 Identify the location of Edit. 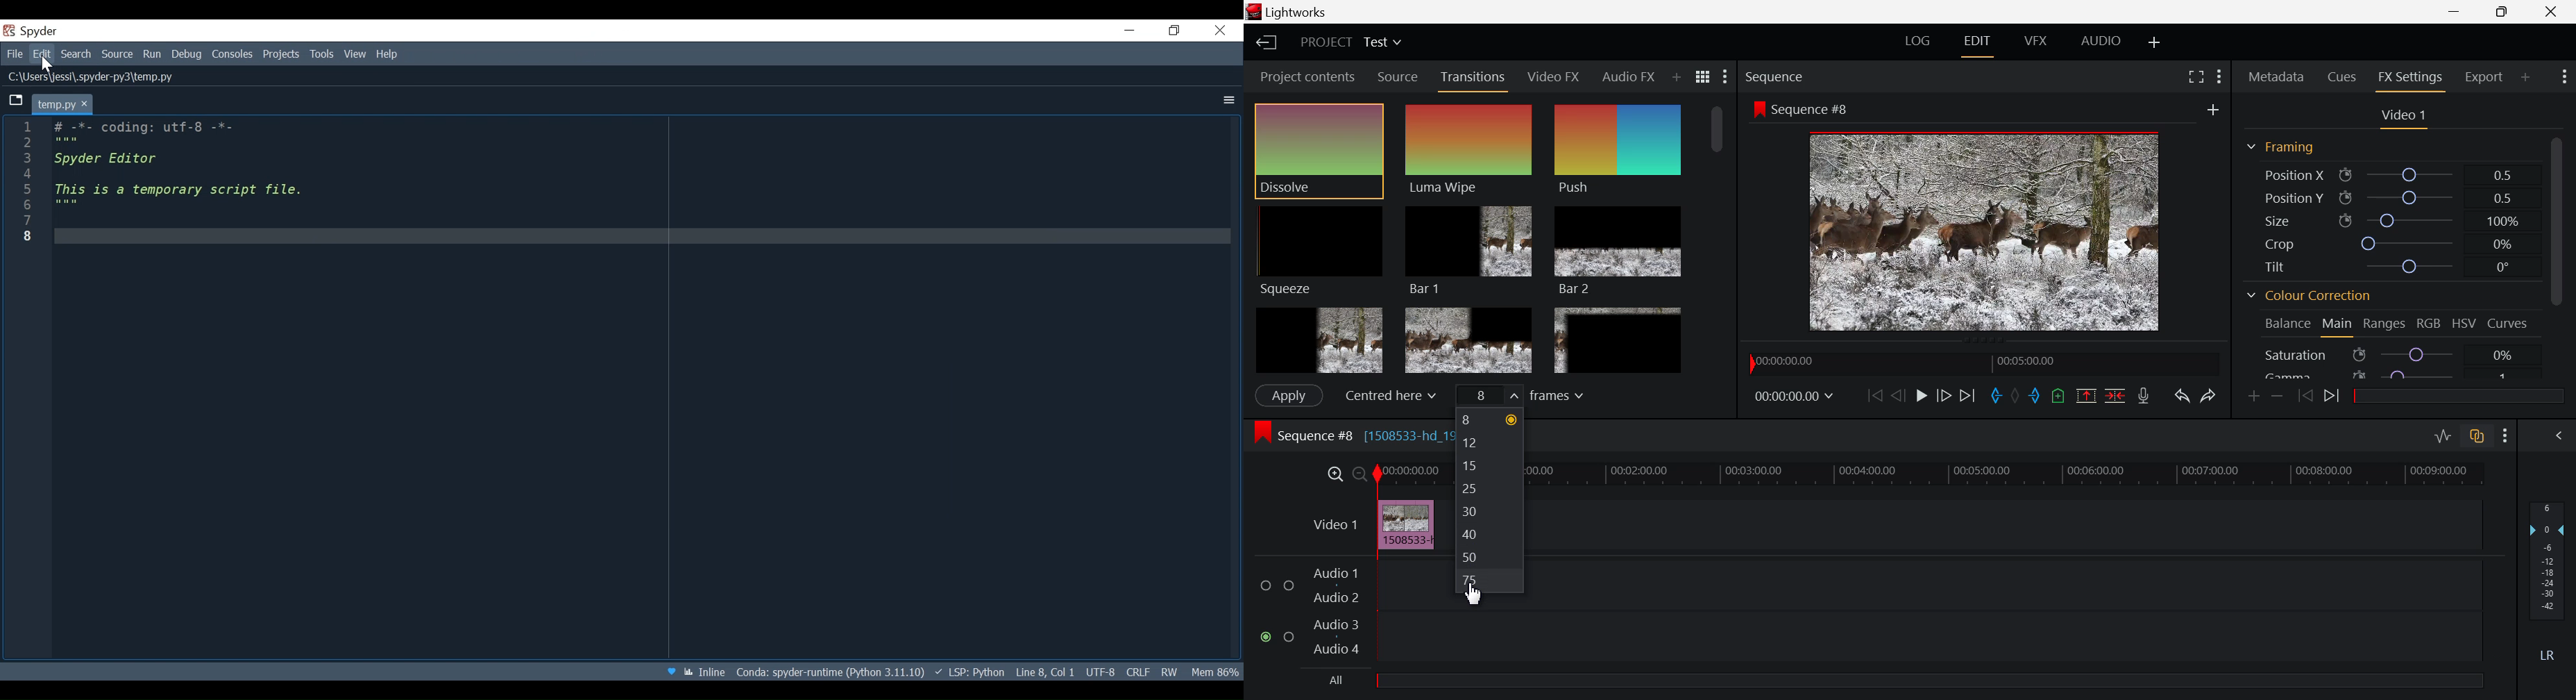
(43, 55).